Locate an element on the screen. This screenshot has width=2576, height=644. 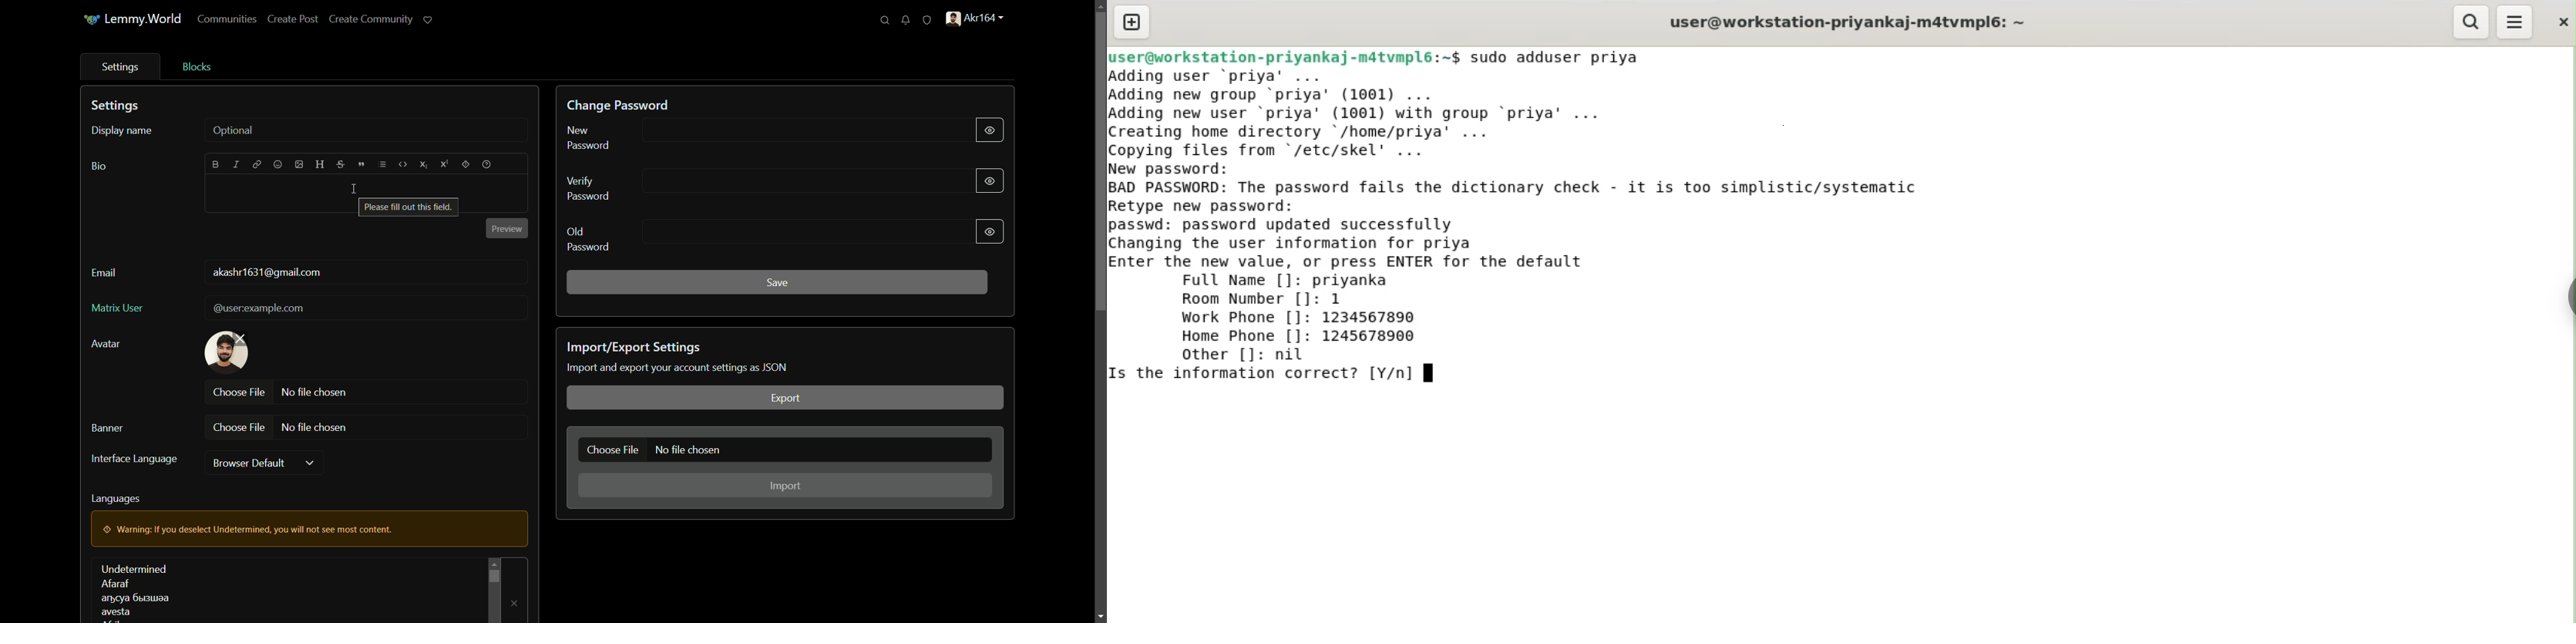
communities is located at coordinates (229, 19).